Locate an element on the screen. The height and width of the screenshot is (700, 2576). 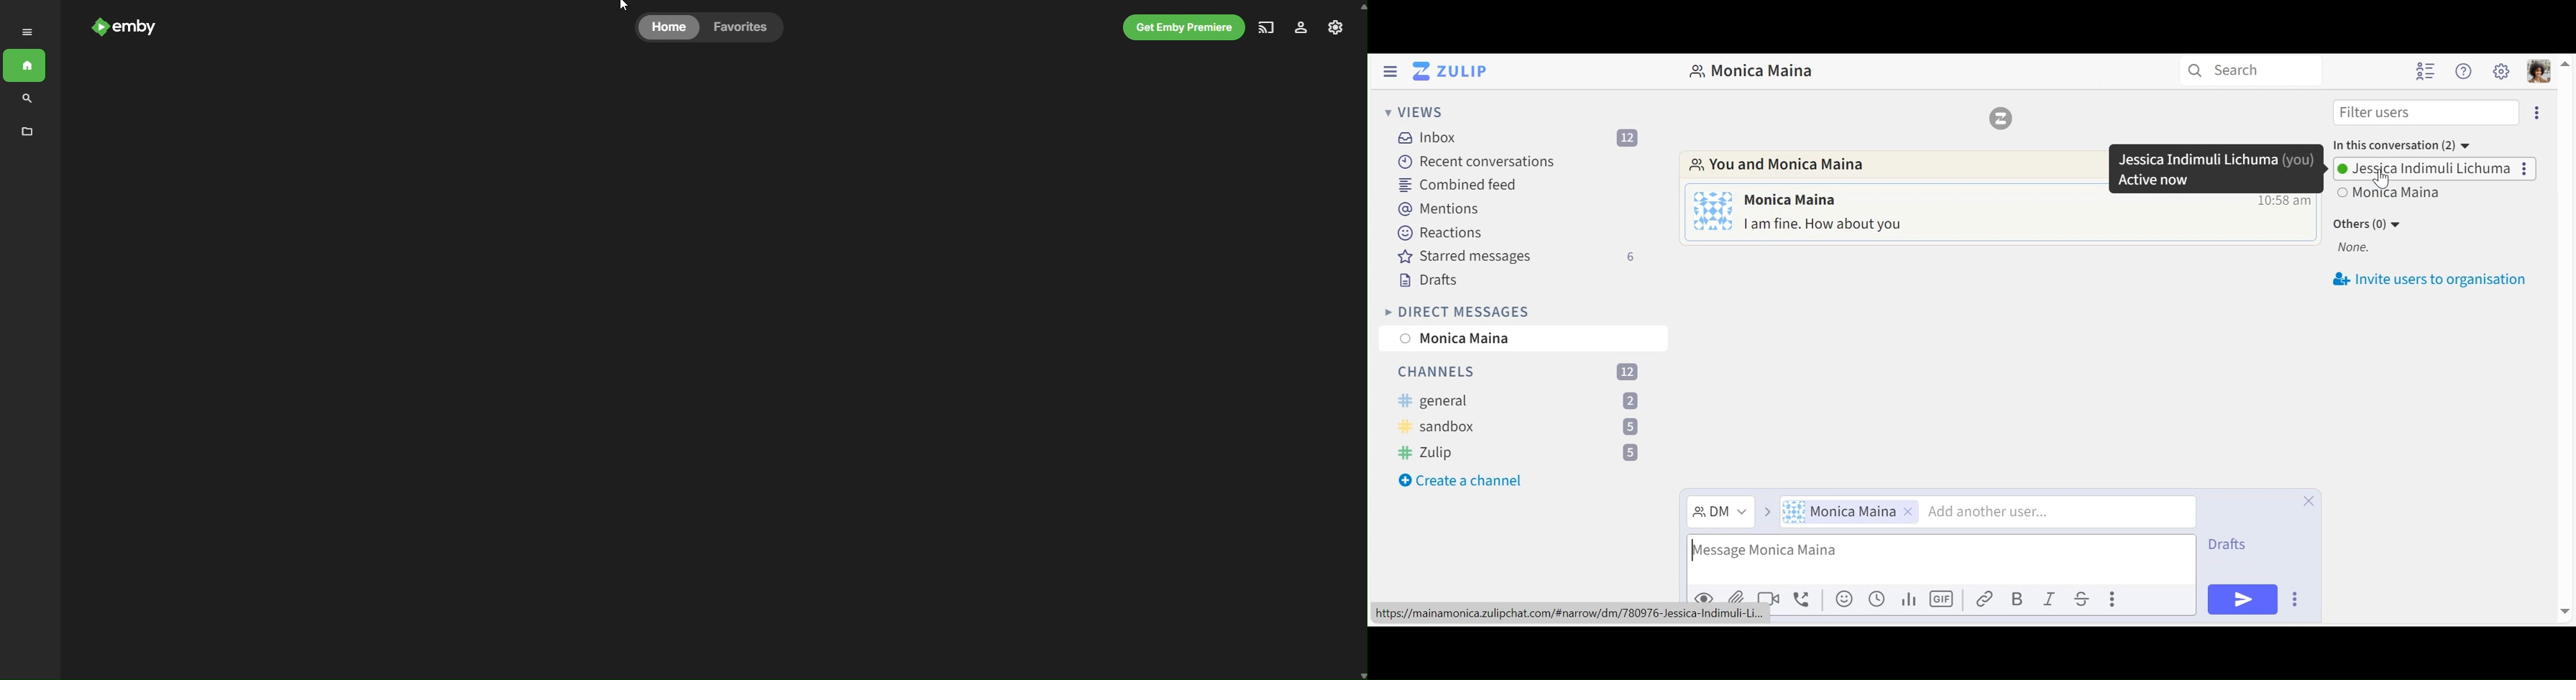
Drafts is located at coordinates (2233, 543).